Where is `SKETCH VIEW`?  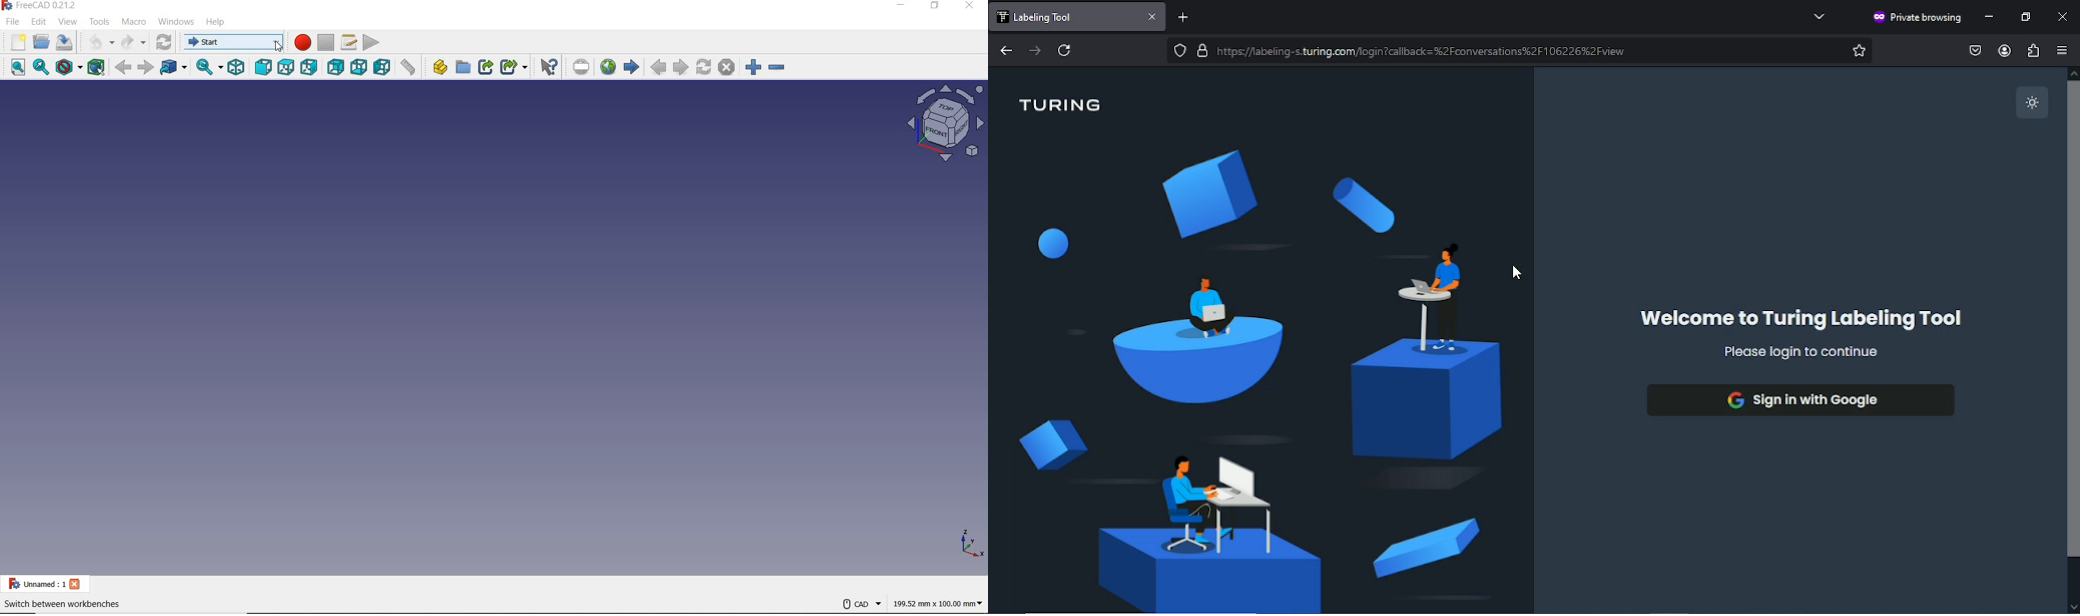
SKETCH VIEW is located at coordinates (943, 124).